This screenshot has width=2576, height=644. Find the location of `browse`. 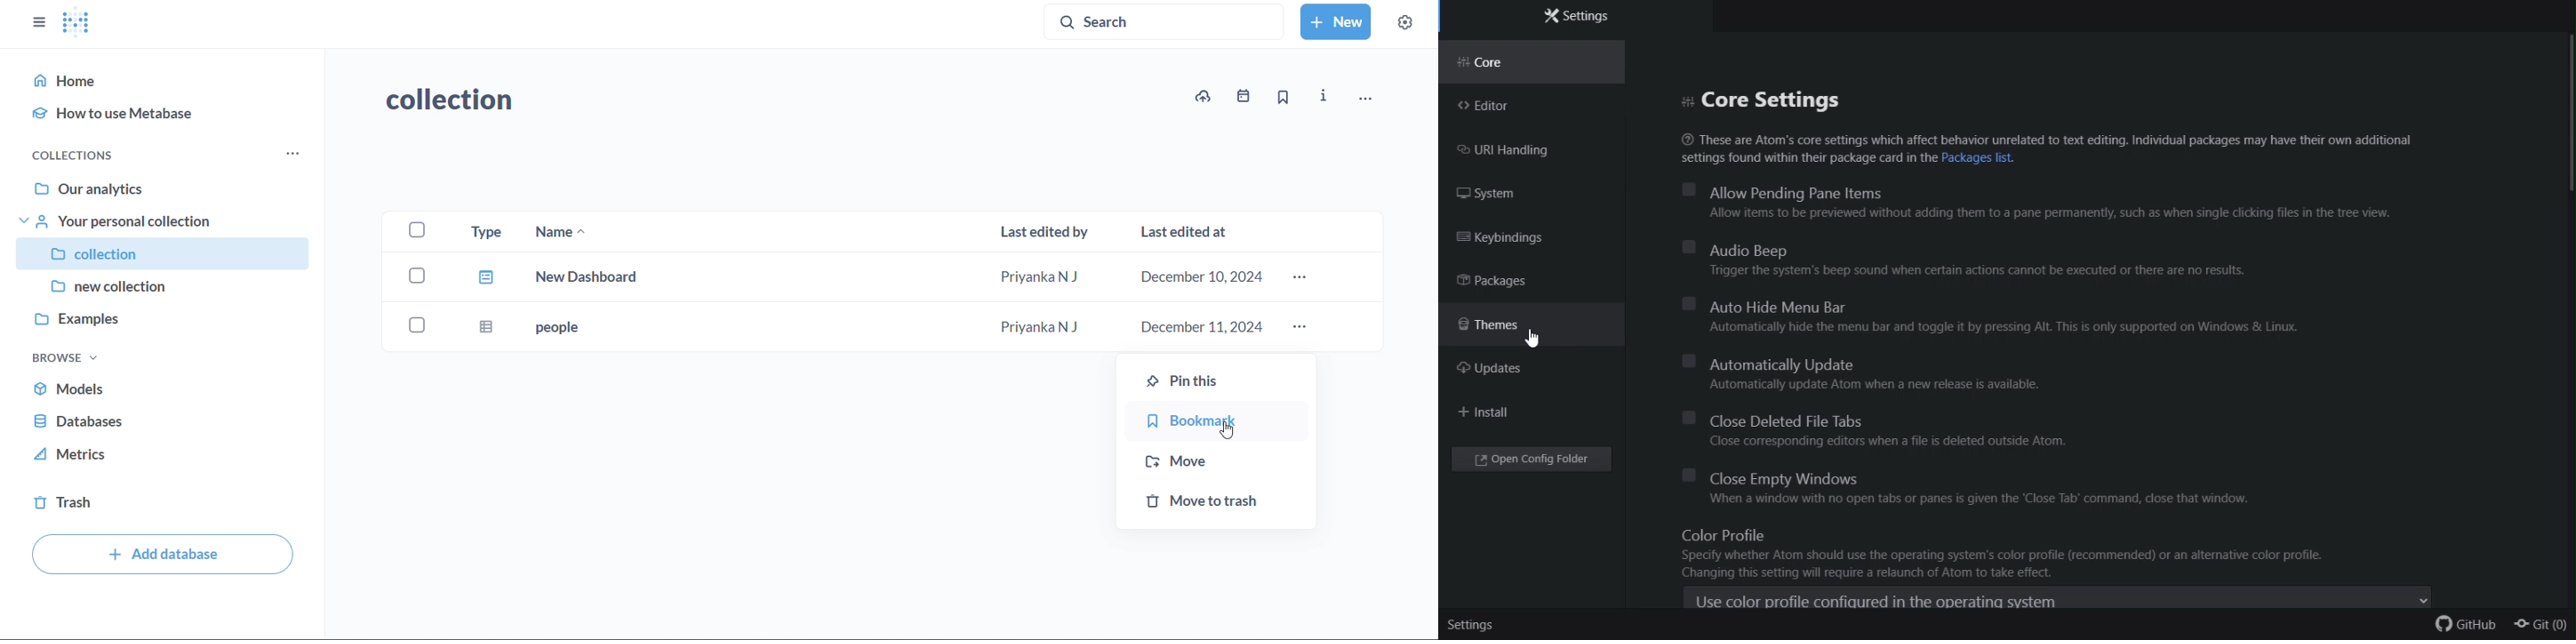

browse is located at coordinates (64, 357).